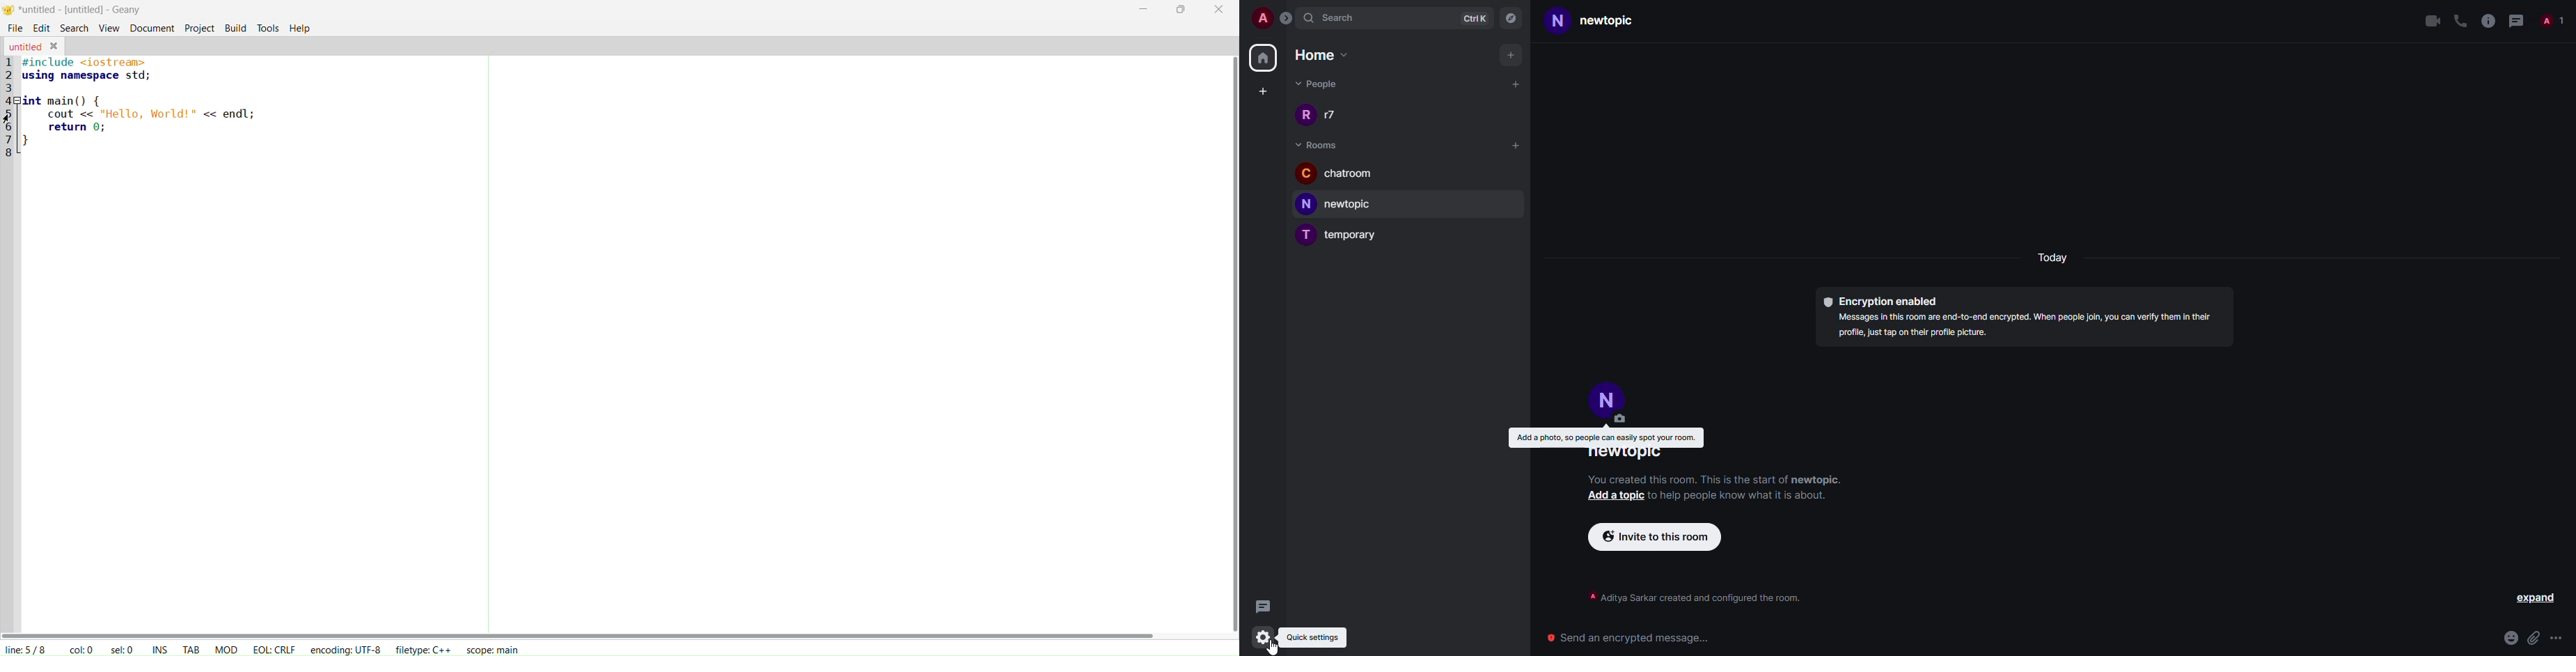 The image size is (2576, 672). I want to click on navigator, so click(1511, 17).